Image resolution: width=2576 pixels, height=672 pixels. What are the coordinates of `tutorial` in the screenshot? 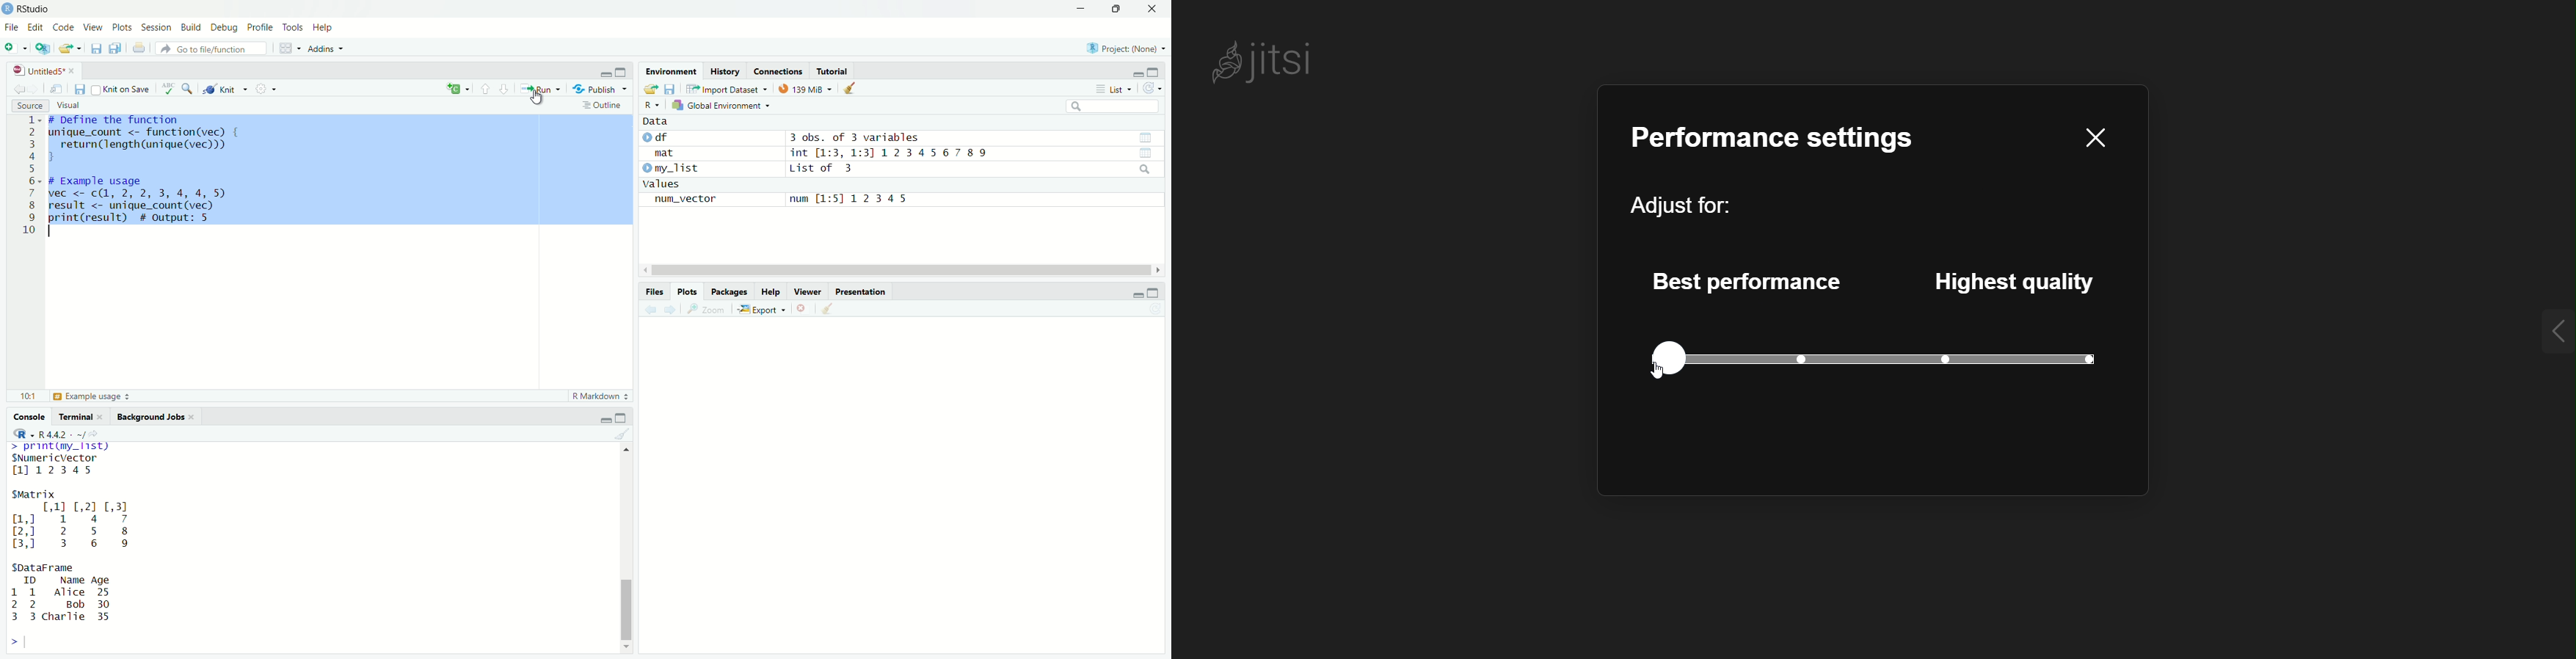 It's located at (834, 73).